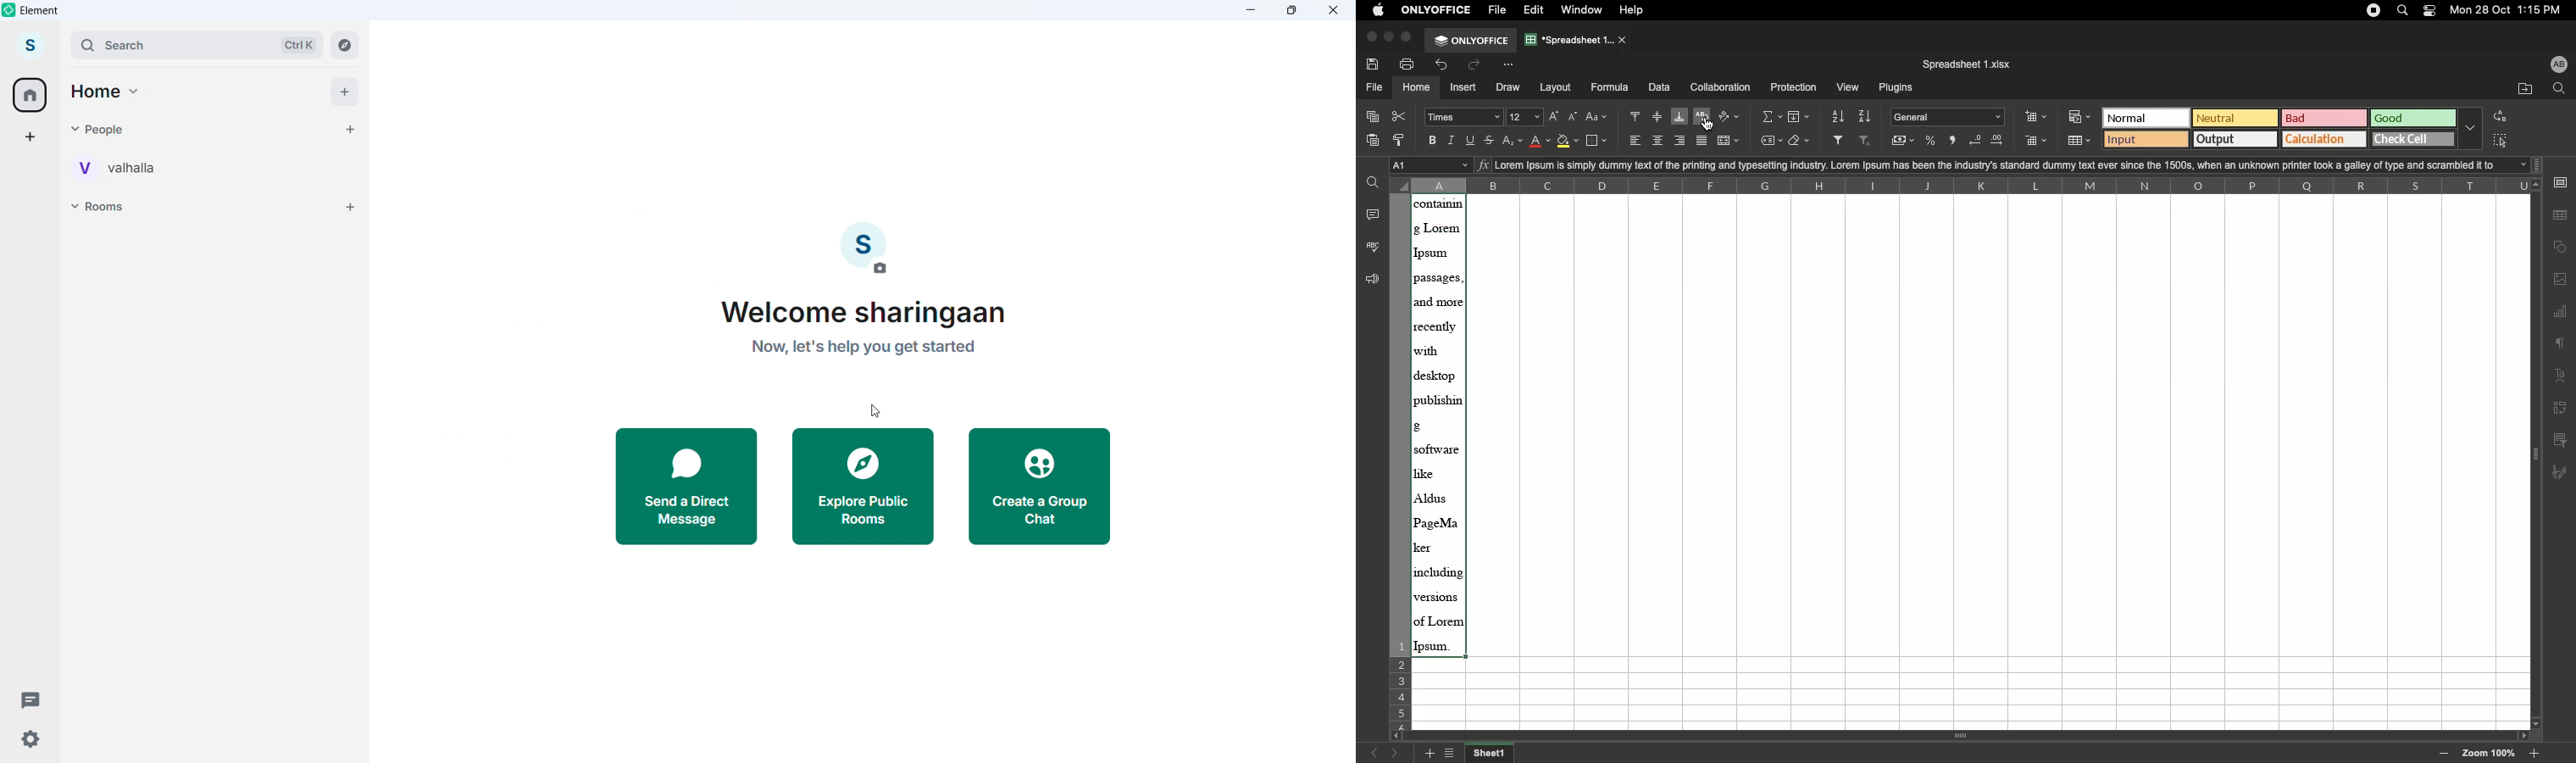  Describe the element at coordinates (11, 11) in the screenshot. I see `element logo` at that location.